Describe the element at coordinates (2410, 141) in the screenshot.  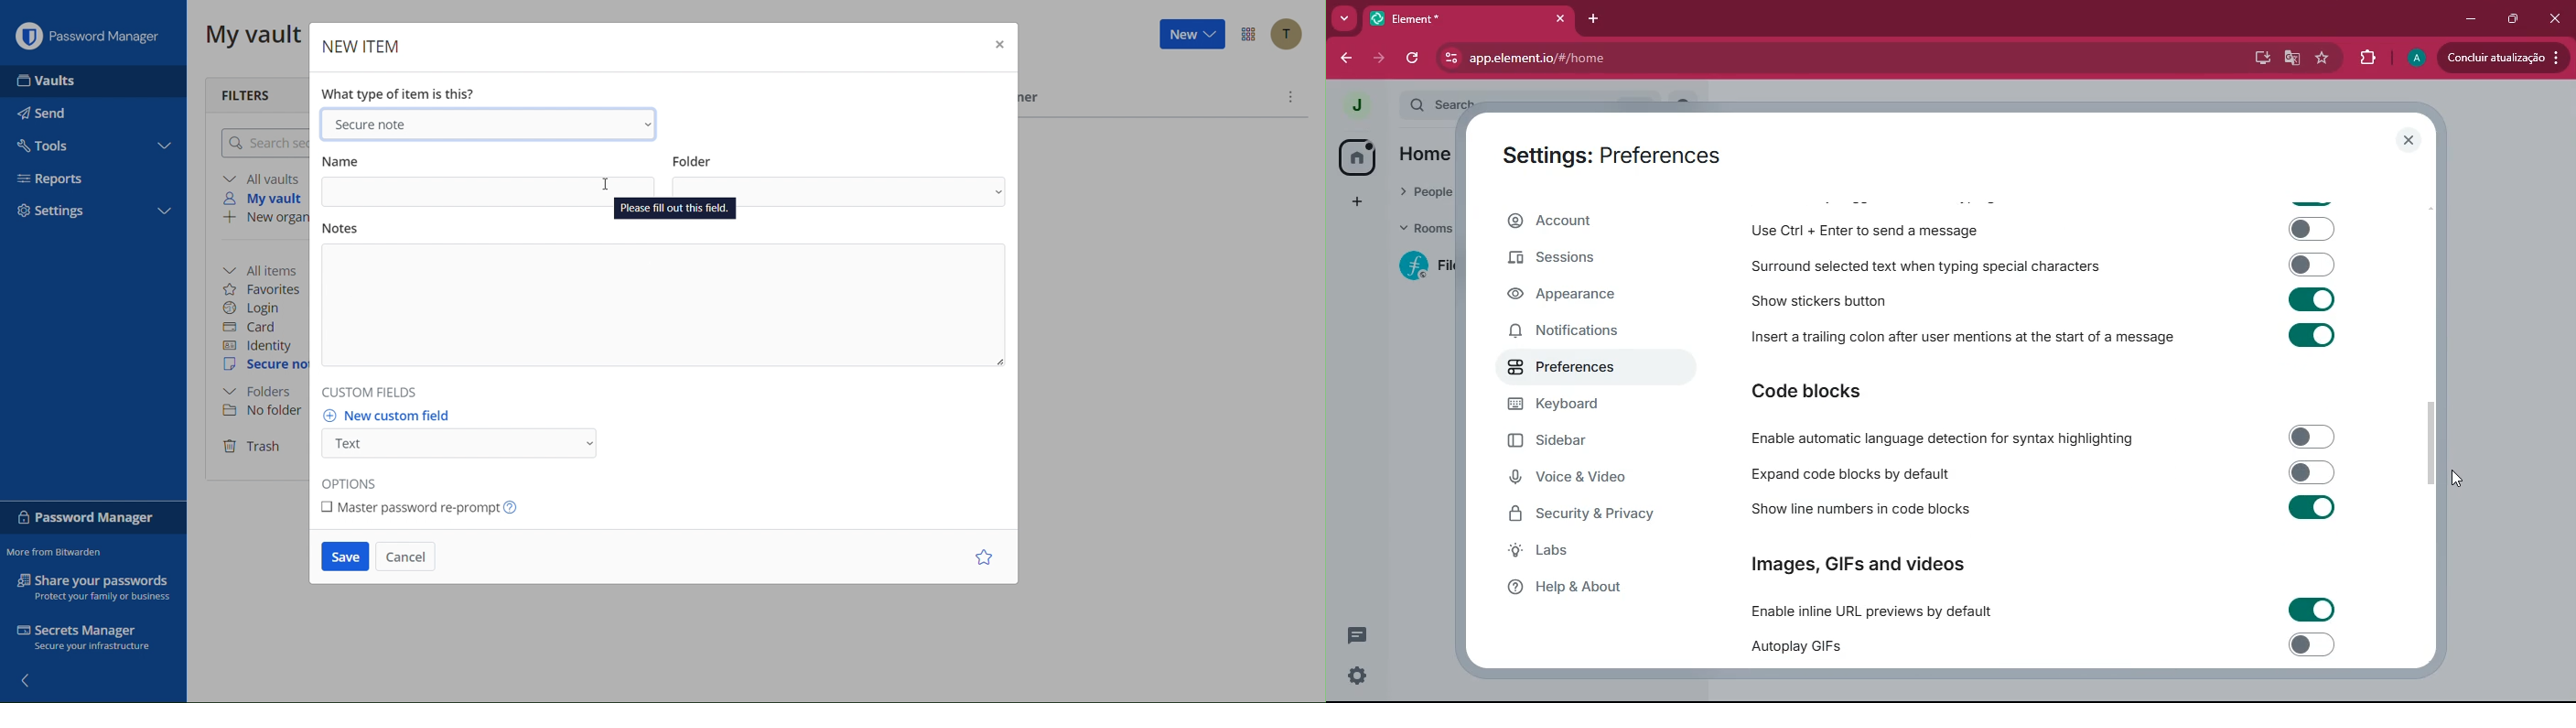
I see `close` at that location.